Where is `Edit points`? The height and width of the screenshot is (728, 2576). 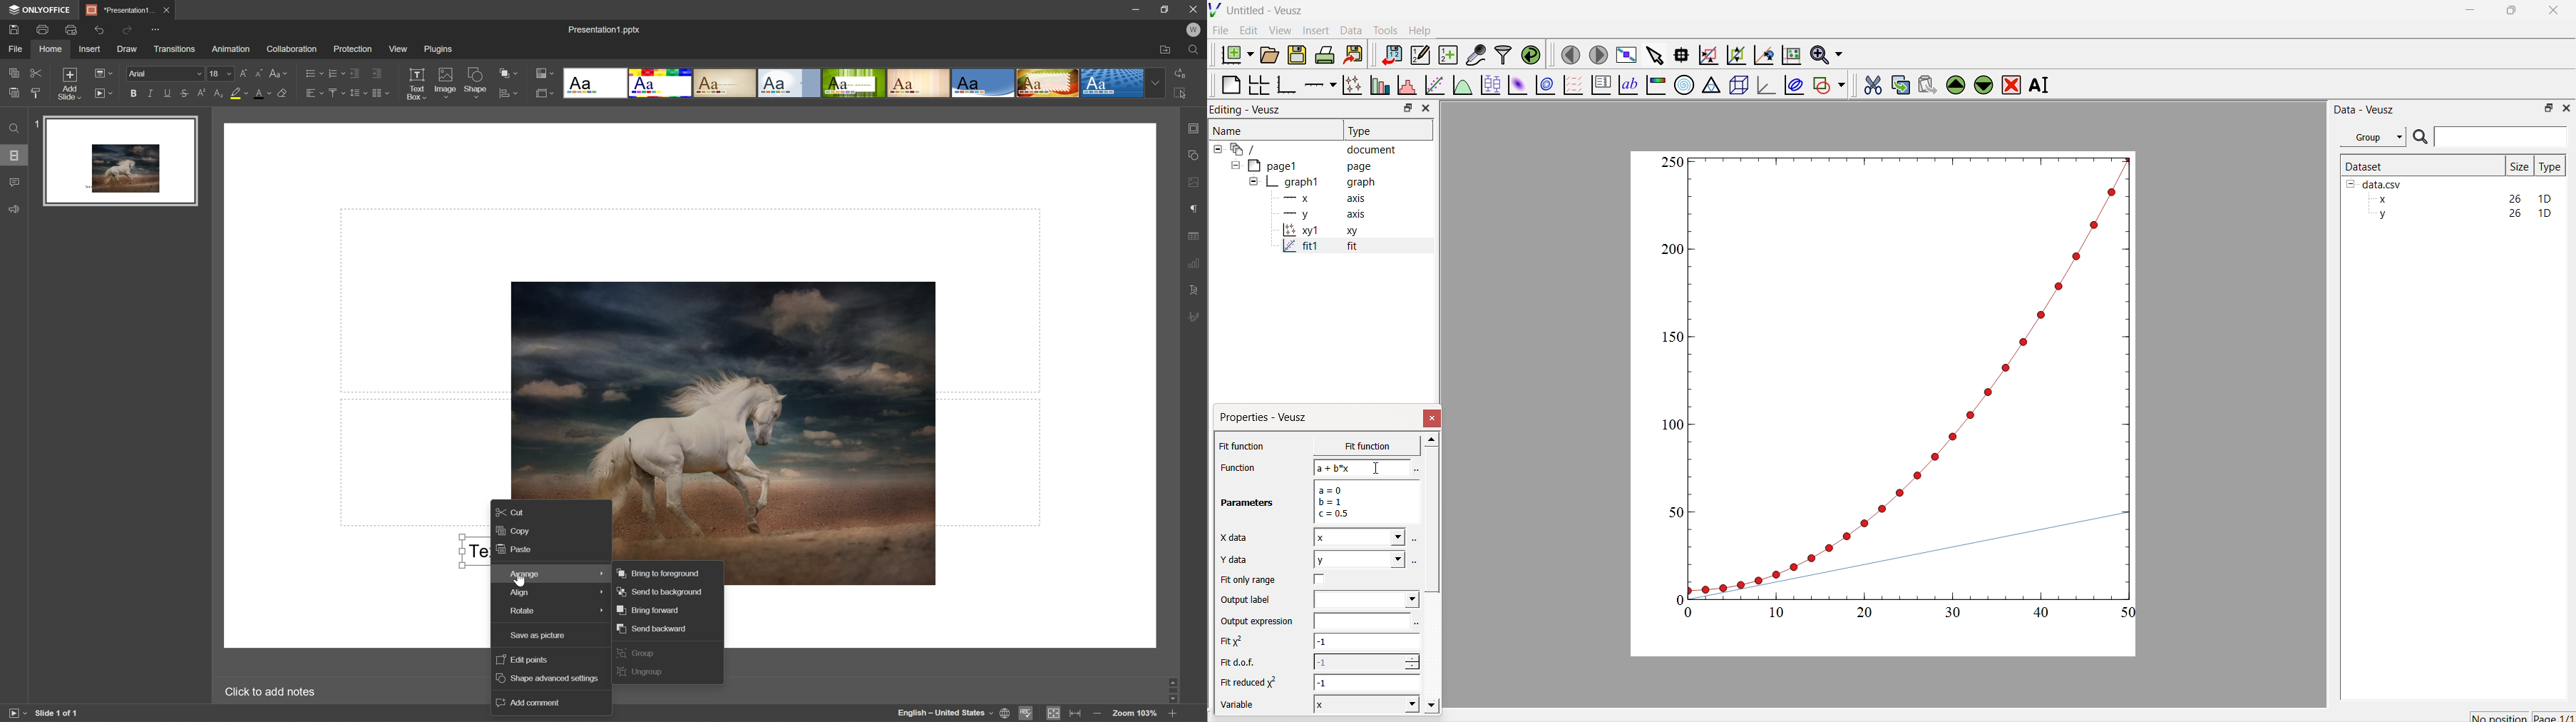 Edit points is located at coordinates (522, 660).